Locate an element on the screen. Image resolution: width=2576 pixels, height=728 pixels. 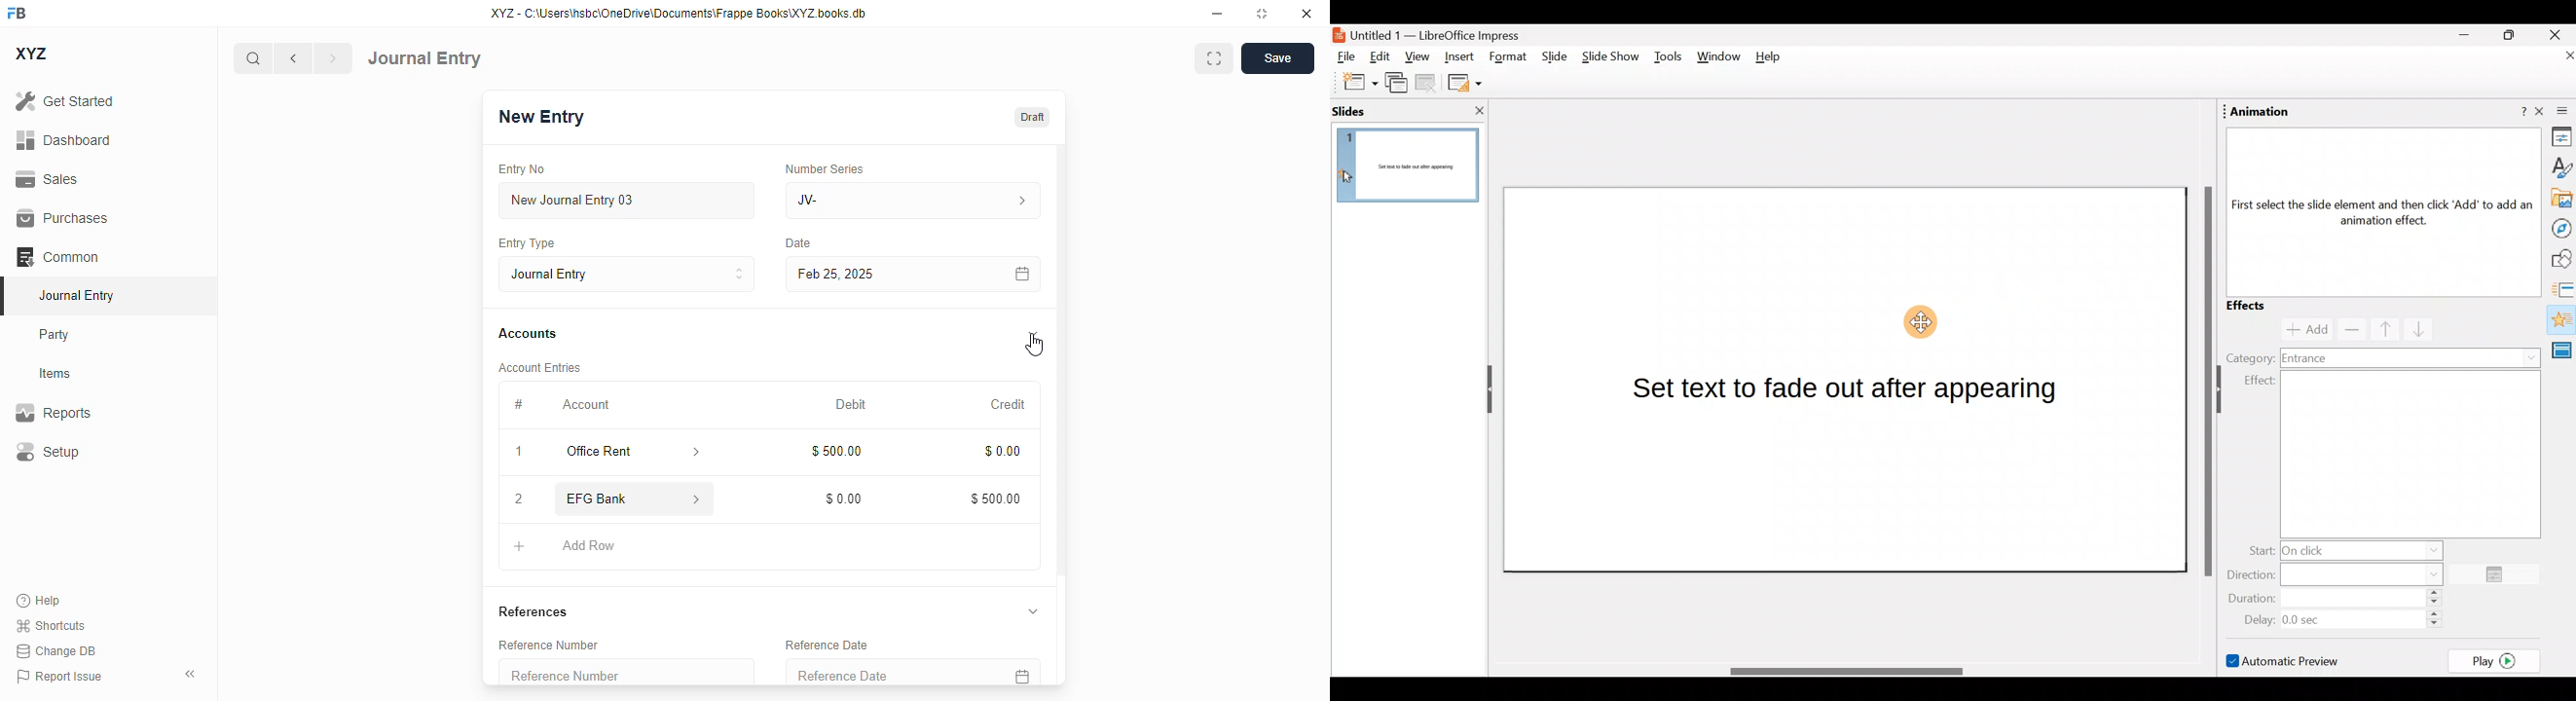
calendar icon is located at coordinates (1020, 672).